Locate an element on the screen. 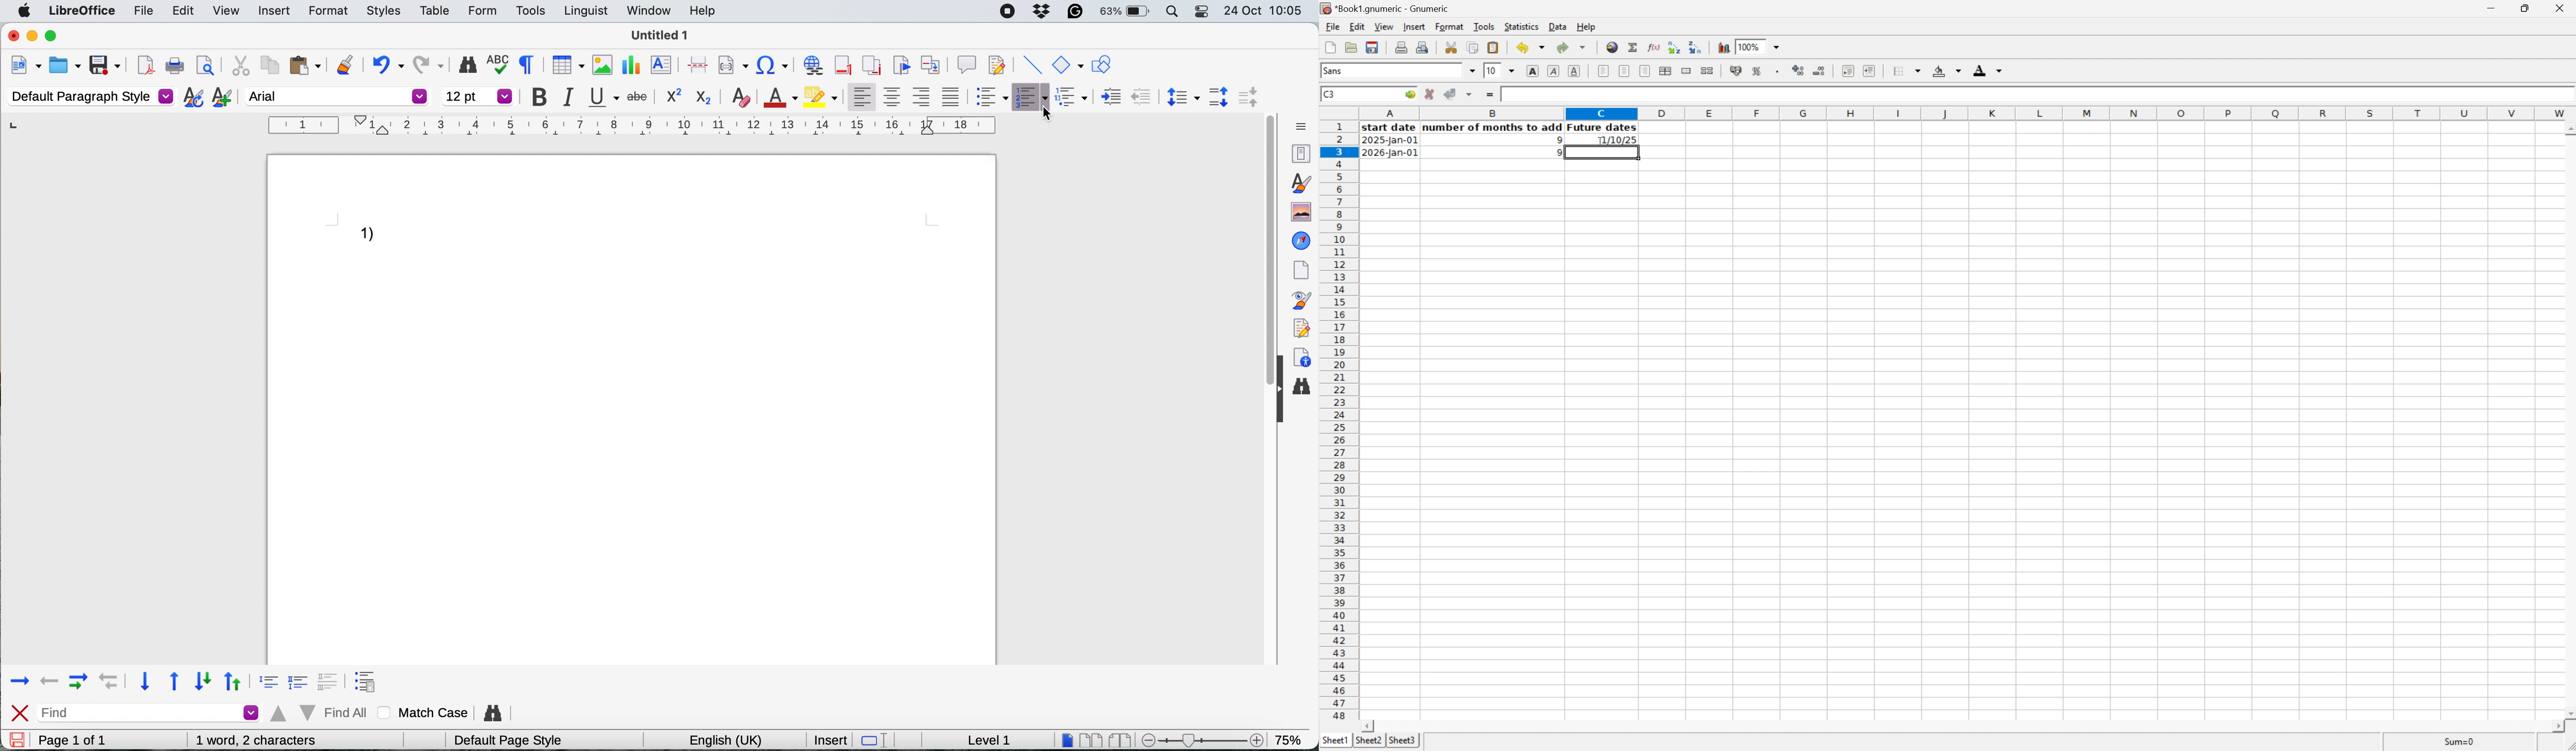 Image resolution: width=2576 pixels, height=756 pixels. Scroll Down is located at coordinates (2568, 711).